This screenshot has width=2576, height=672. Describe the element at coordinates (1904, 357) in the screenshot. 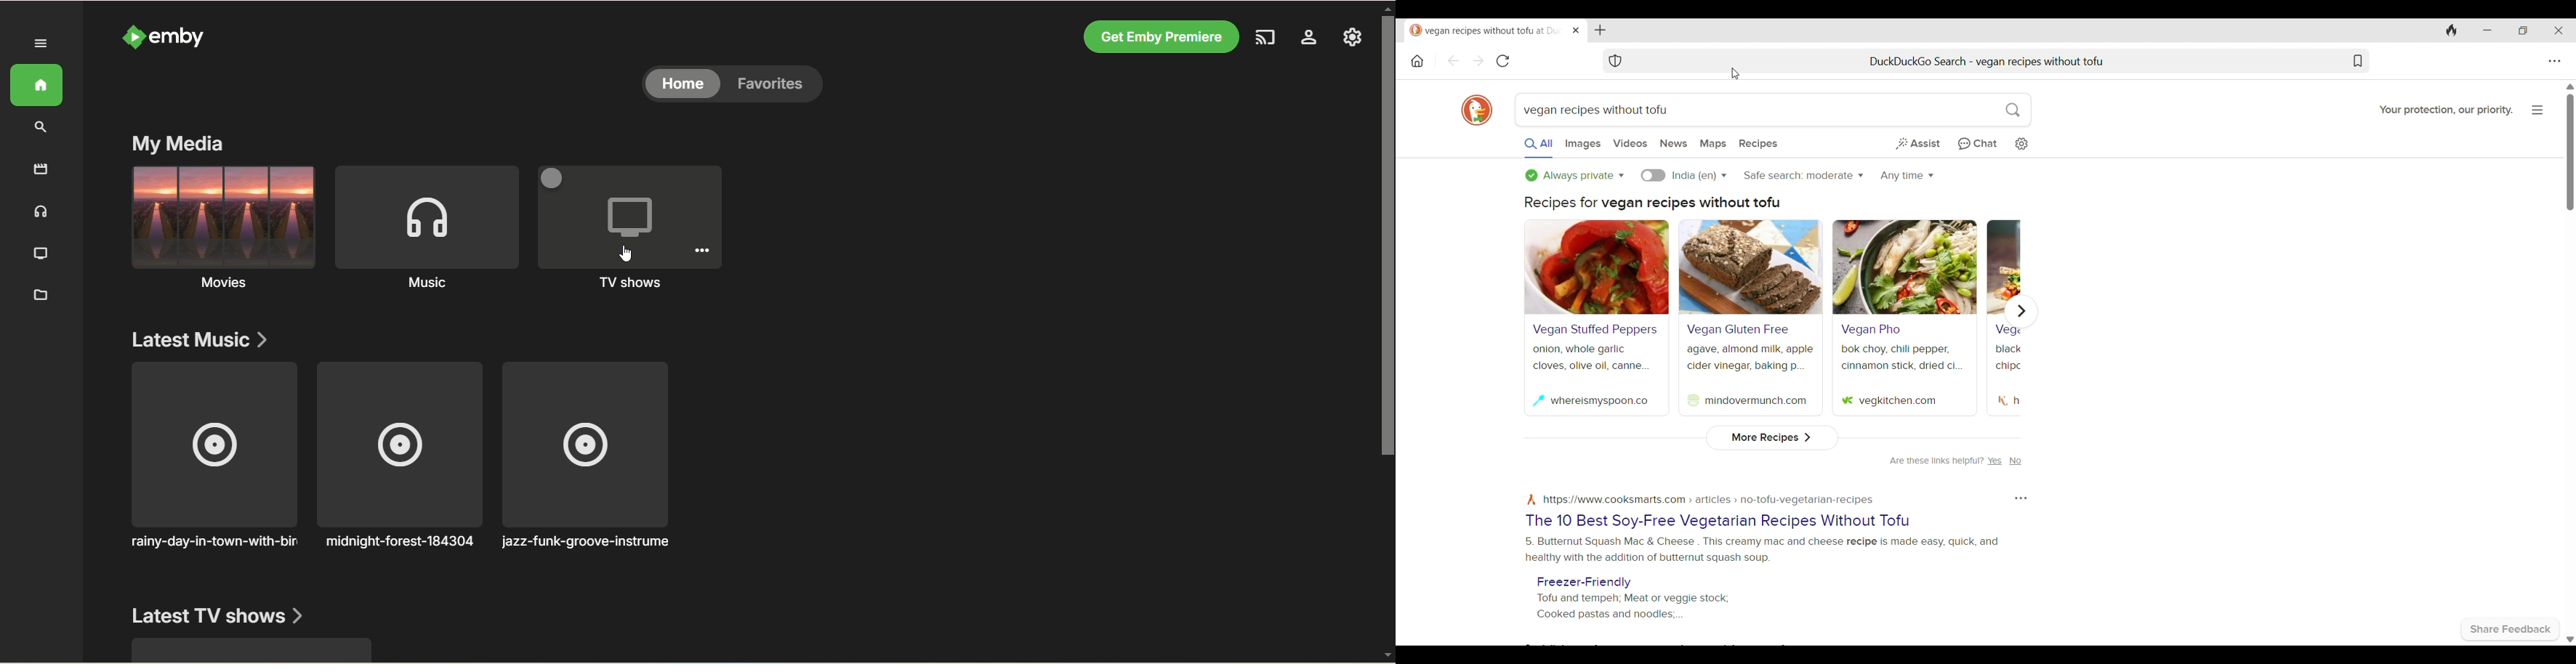

I see `bok choy, chili pepper, cinnamon stick, dried ci...` at that location.